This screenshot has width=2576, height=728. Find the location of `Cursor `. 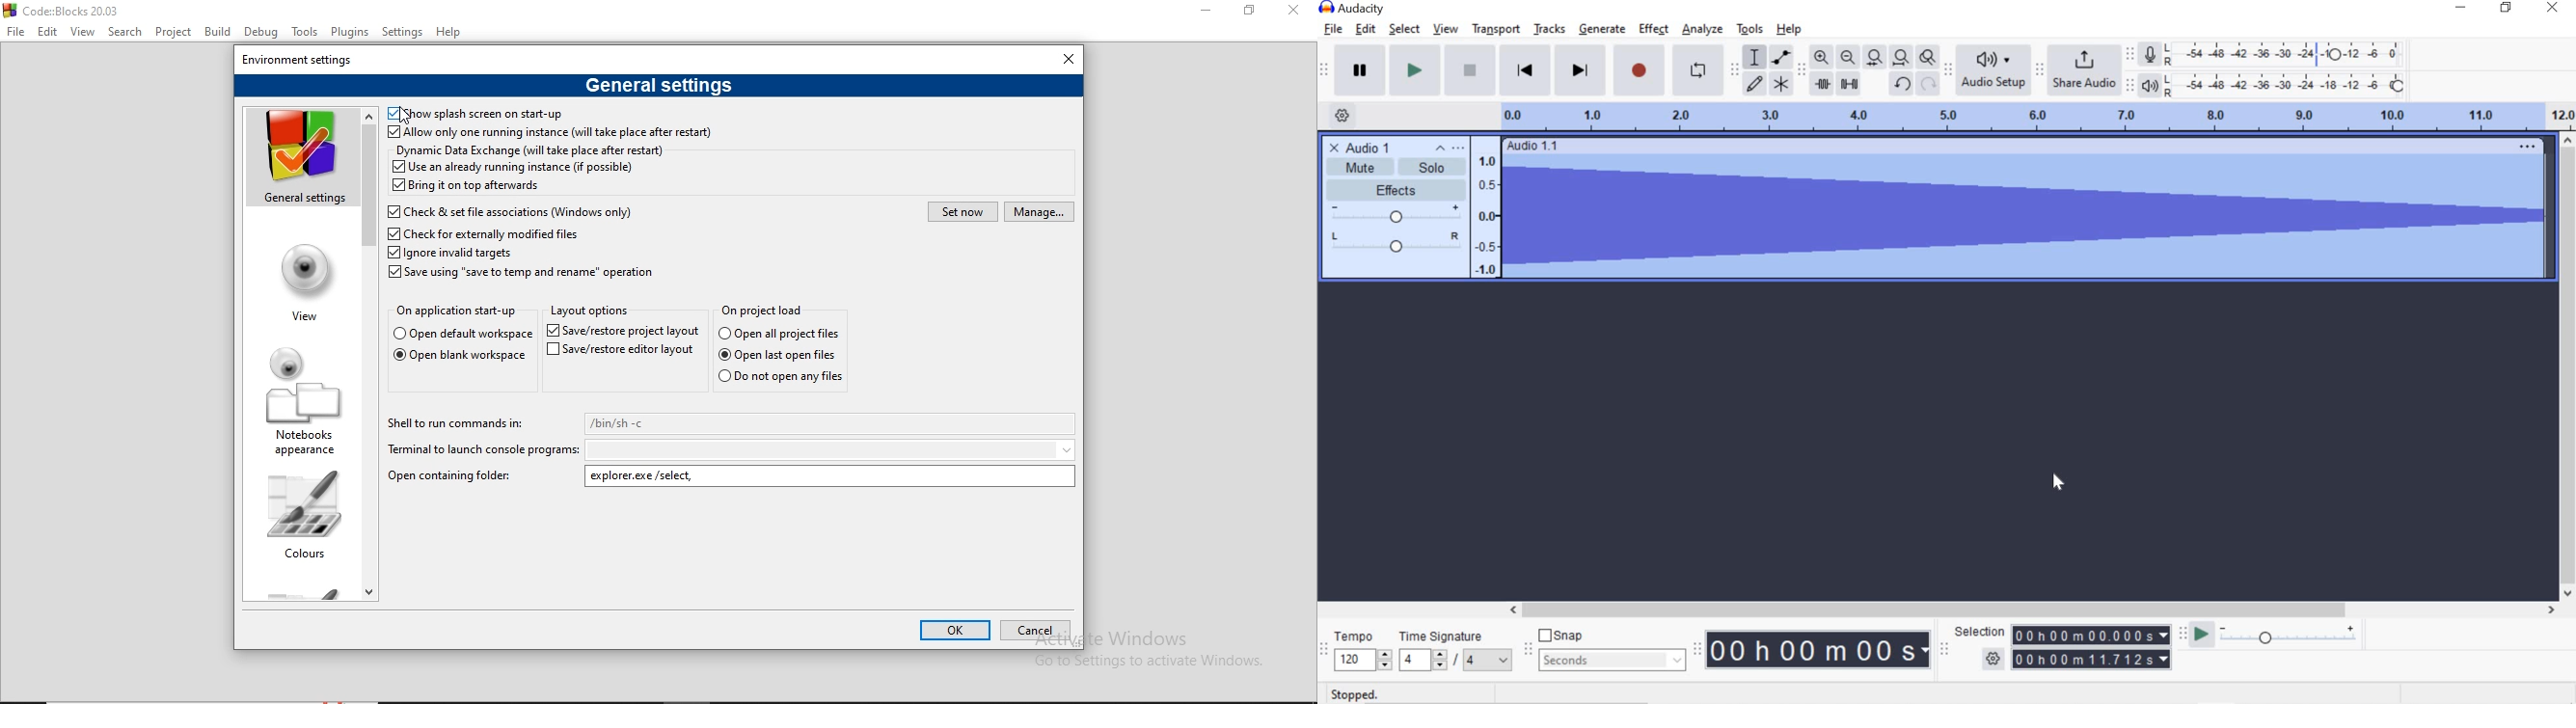

Cursor  is located at coordinates (409, 119).